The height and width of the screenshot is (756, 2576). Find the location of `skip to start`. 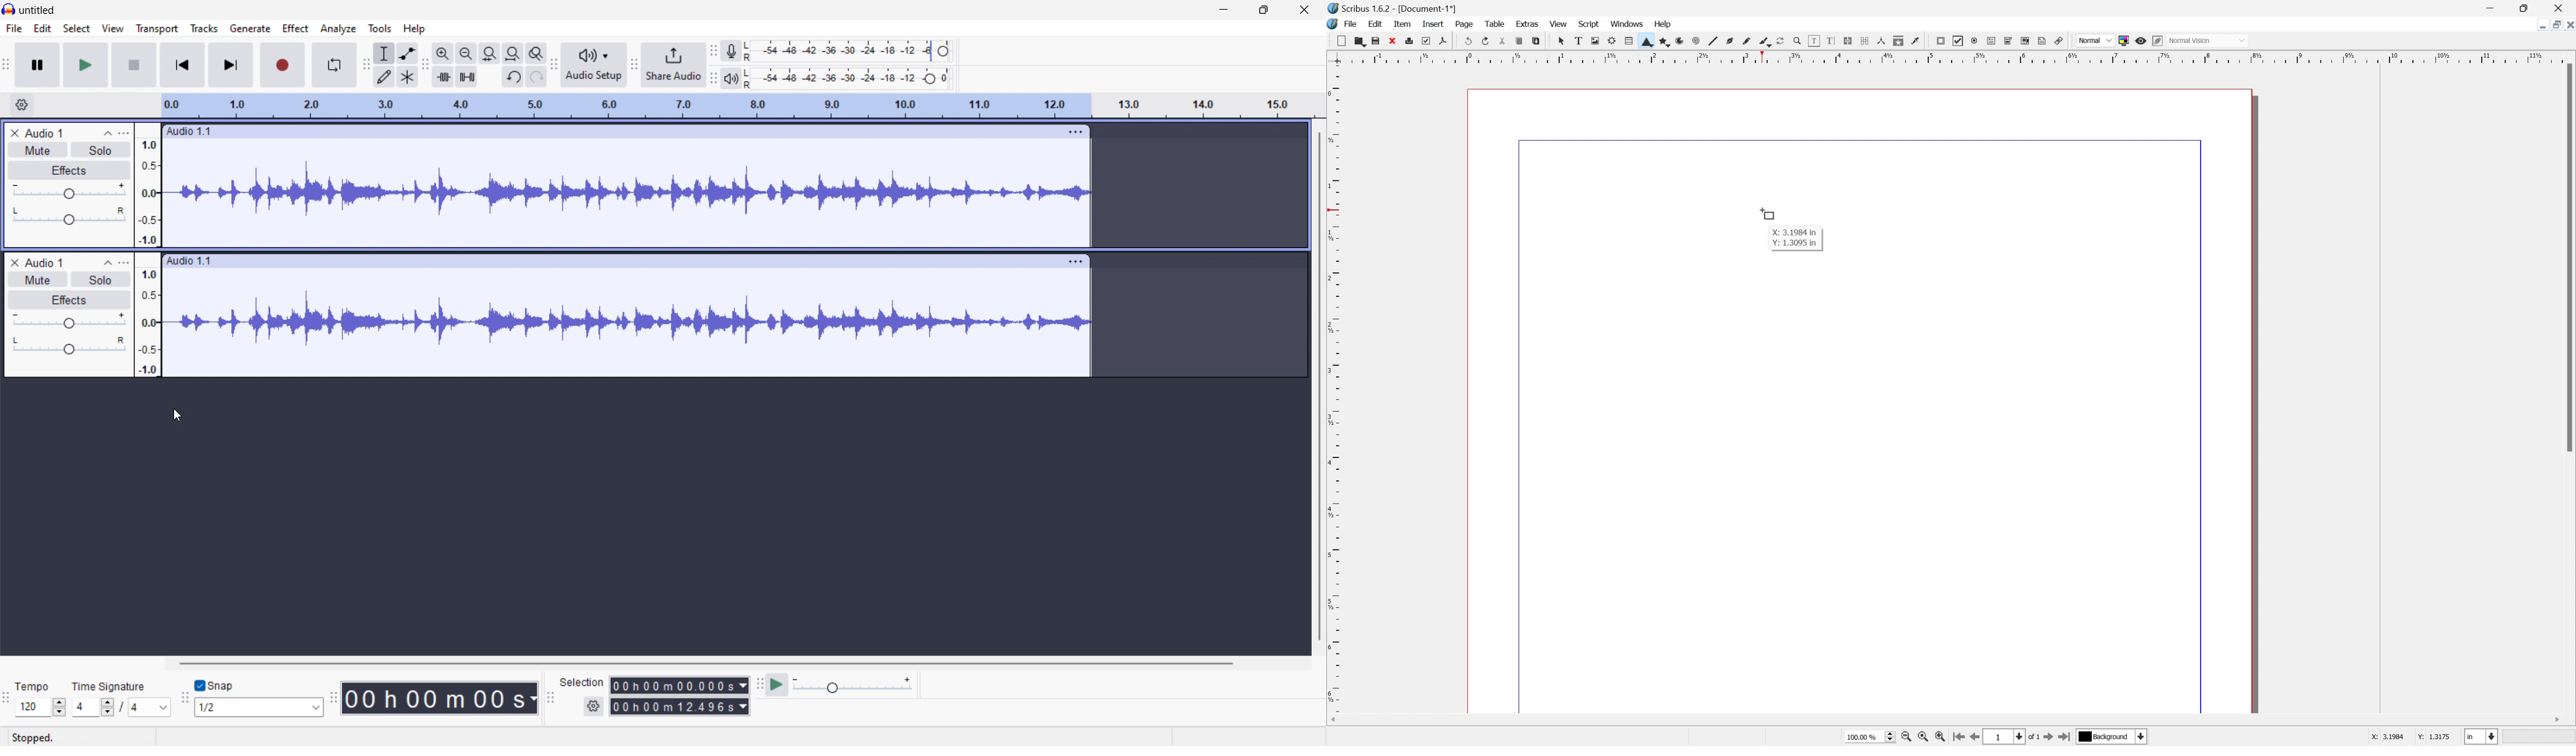

skip to start is located at coordinates (182, 65).